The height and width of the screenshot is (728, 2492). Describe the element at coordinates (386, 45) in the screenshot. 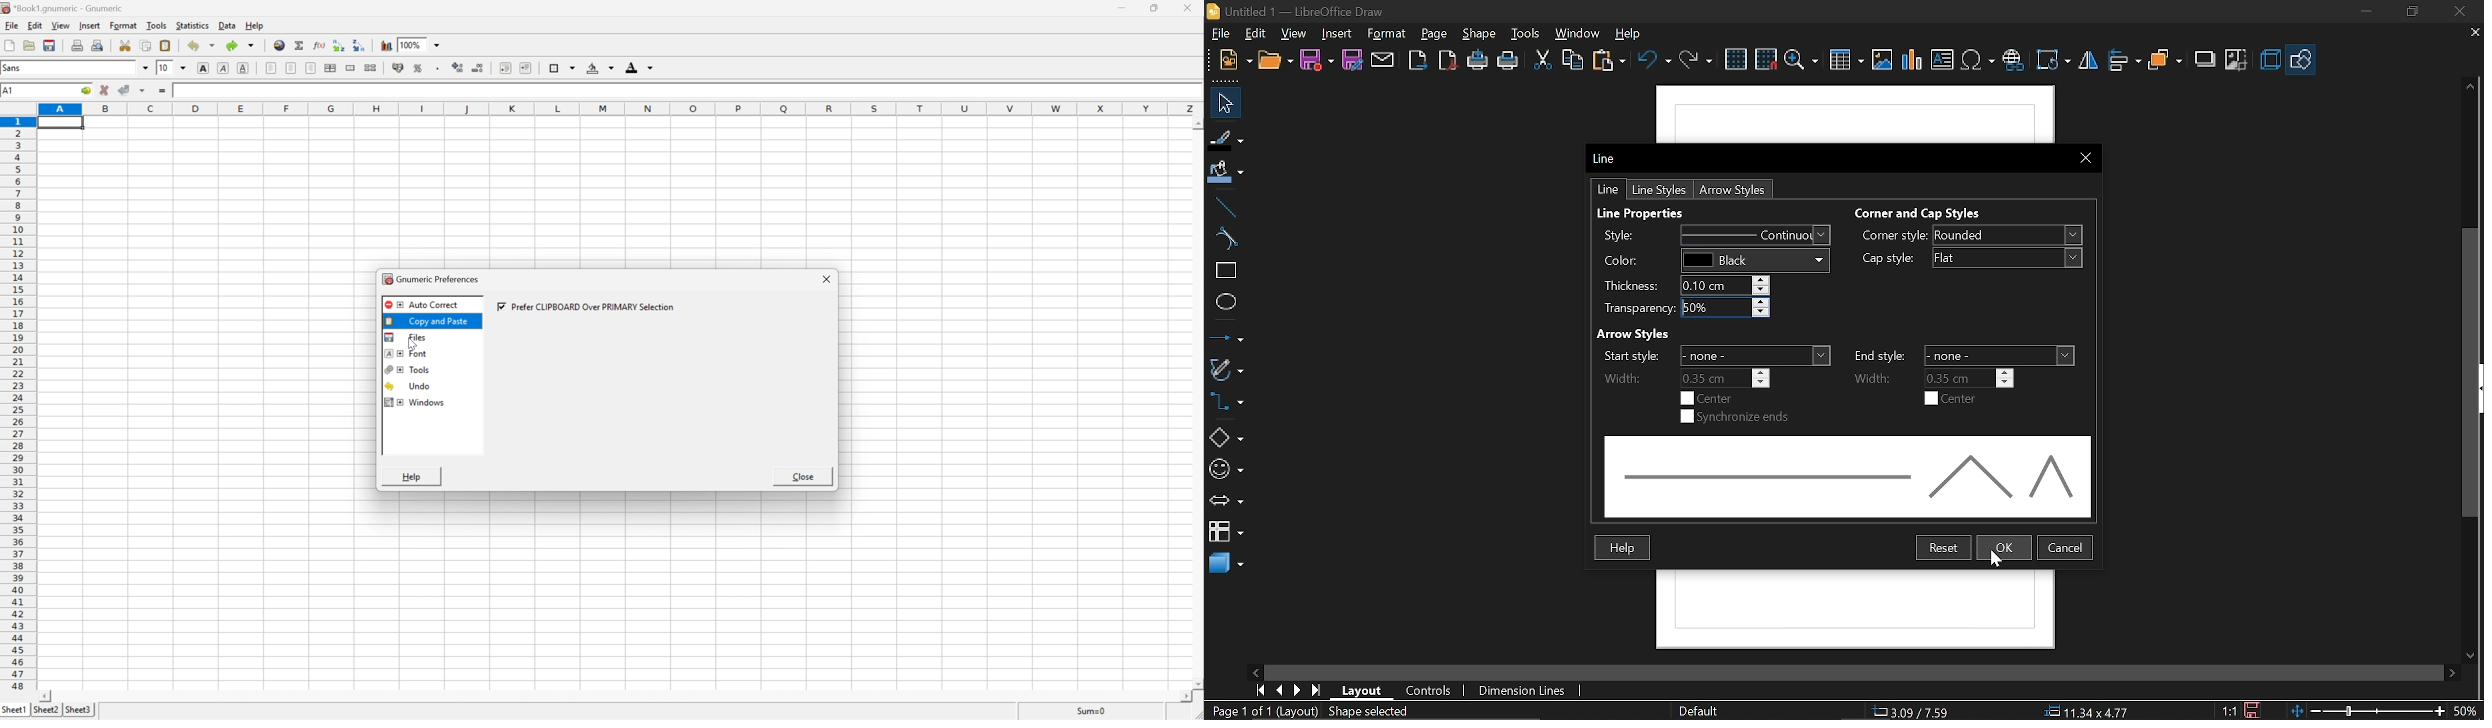

I see `insert chart` at that location.